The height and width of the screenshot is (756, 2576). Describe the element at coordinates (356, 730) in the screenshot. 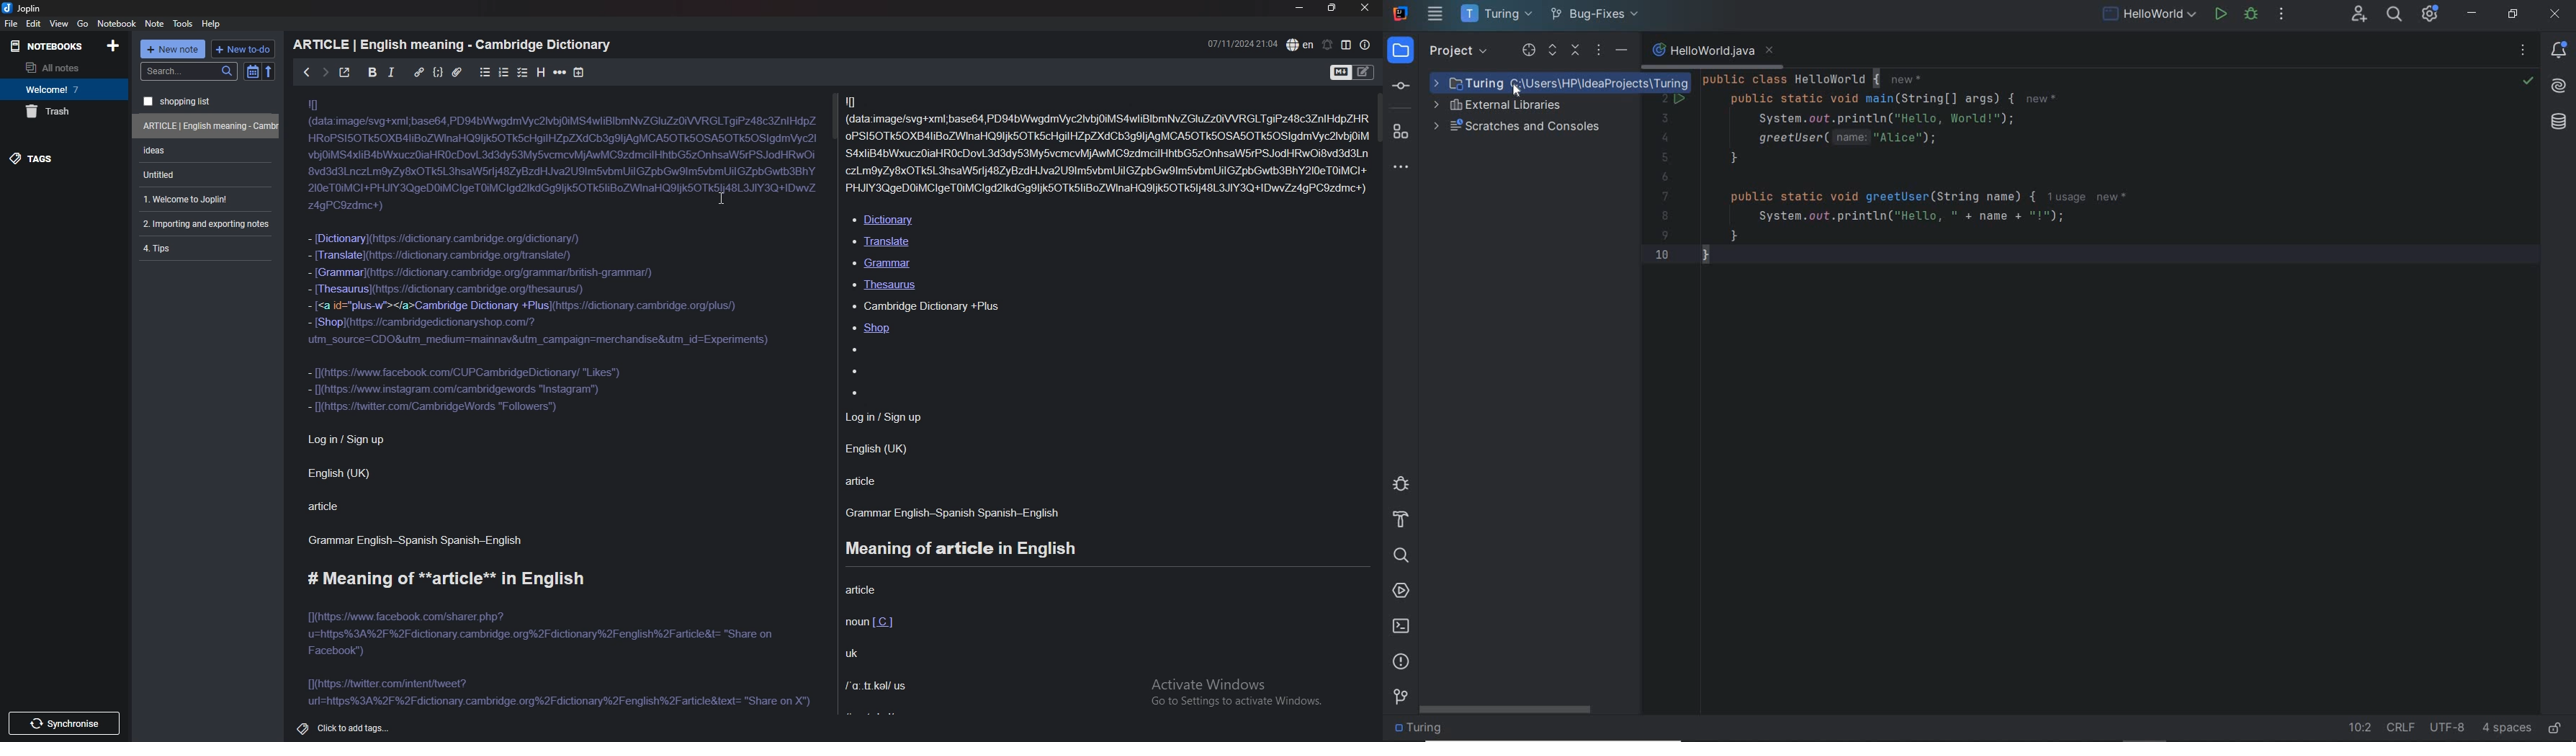

I see `add tag` at that location.